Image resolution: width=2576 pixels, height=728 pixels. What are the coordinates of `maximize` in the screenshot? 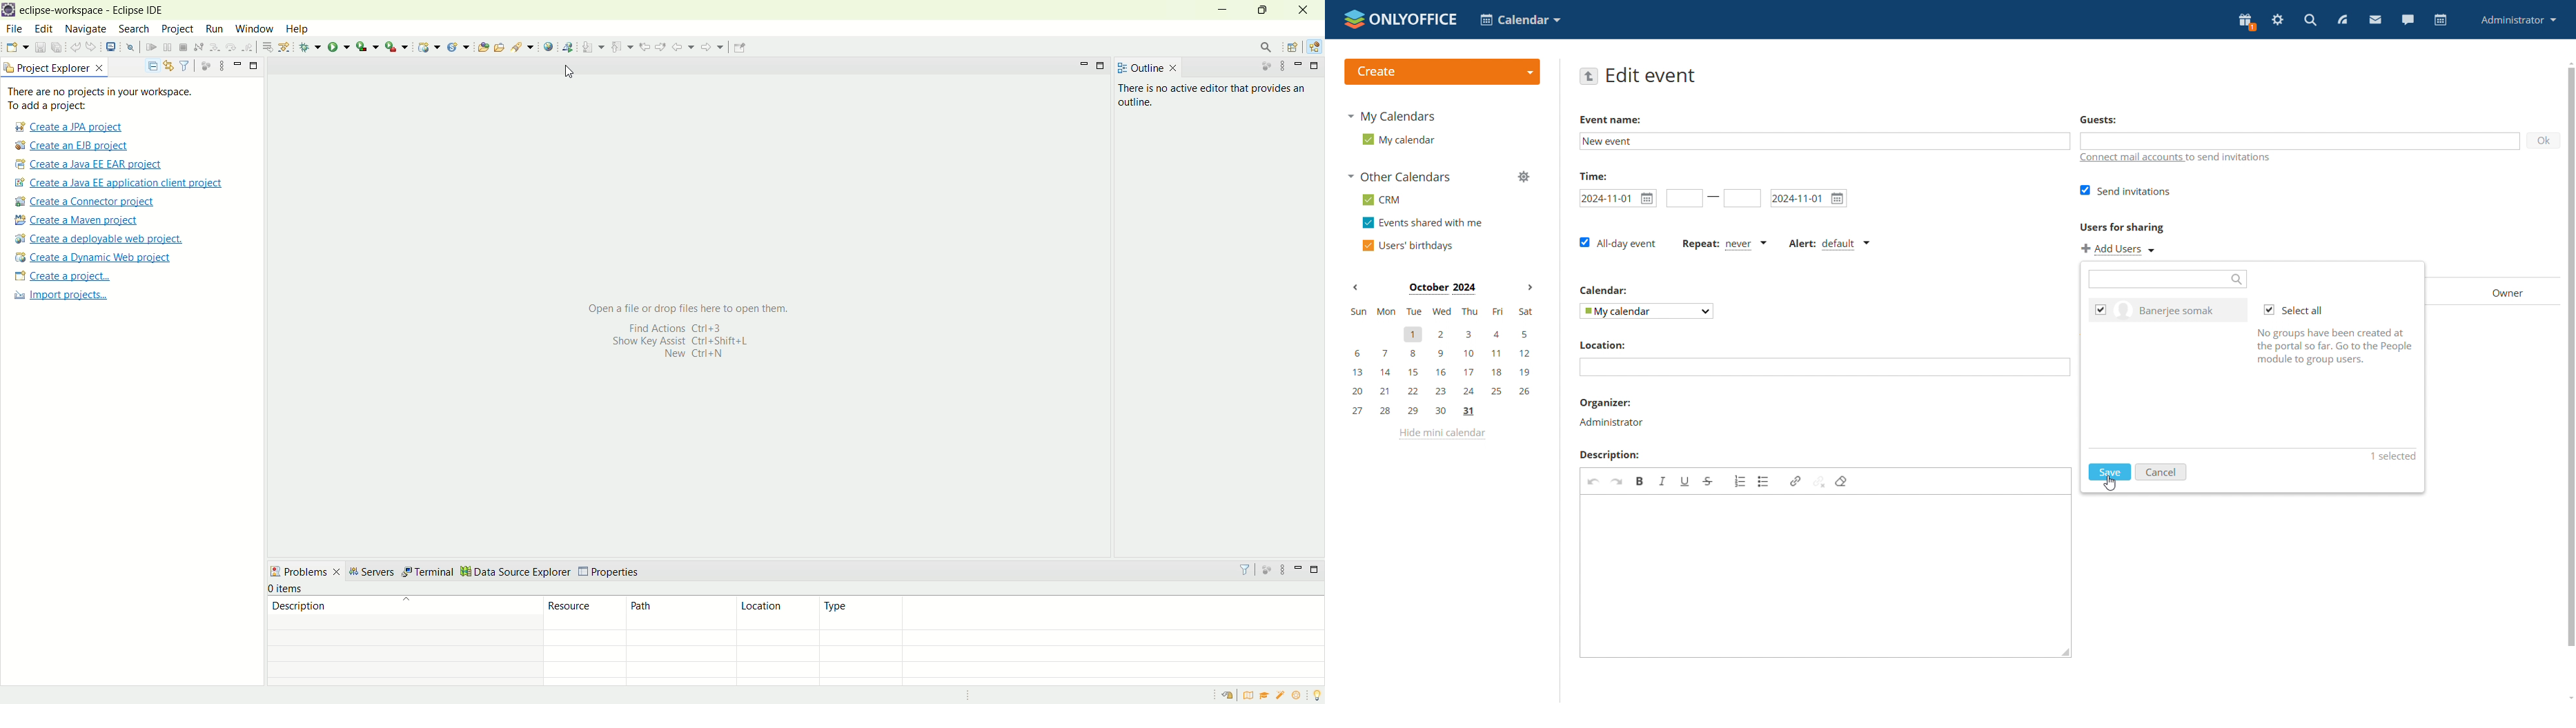 It's located at (1317, 66).